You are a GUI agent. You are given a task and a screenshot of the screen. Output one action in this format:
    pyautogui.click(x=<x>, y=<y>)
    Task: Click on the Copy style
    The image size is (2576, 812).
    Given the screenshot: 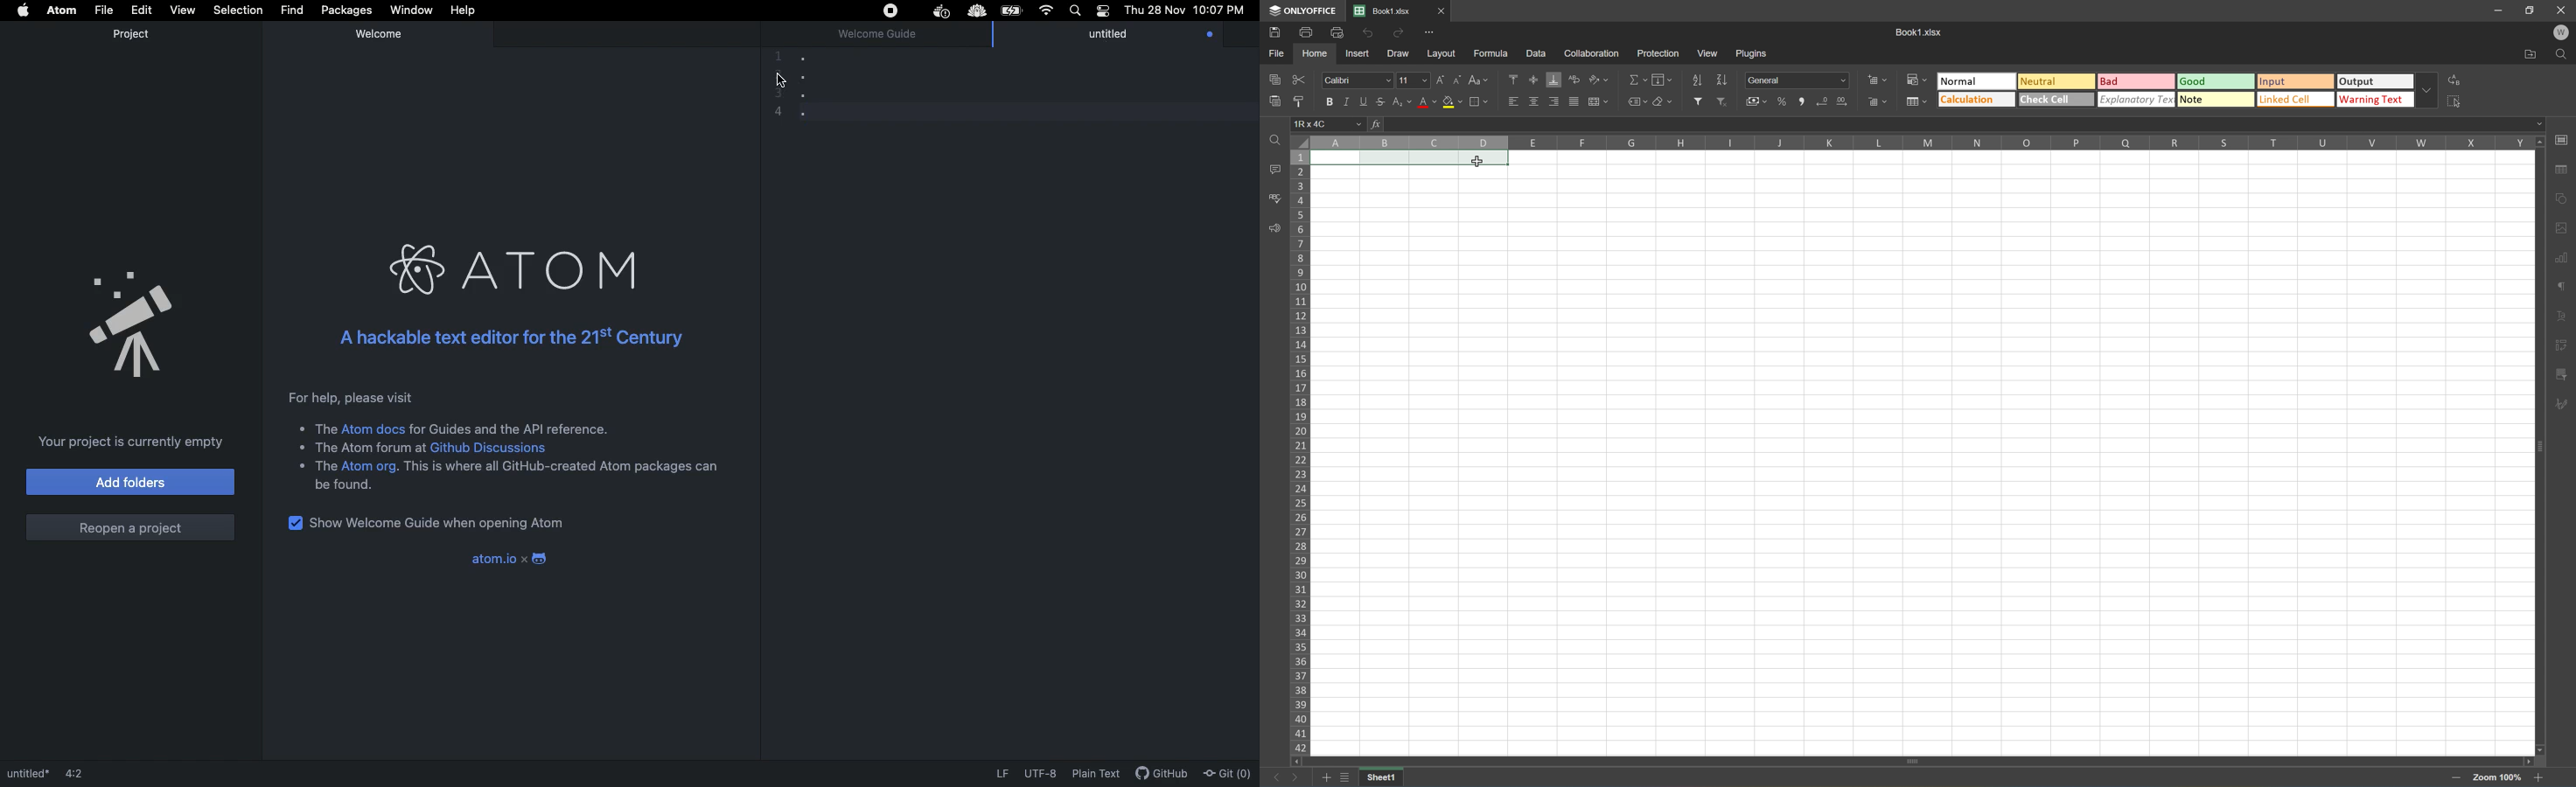 What is the action you would take?
    pyautogui.click(x=1300, y=101)
    